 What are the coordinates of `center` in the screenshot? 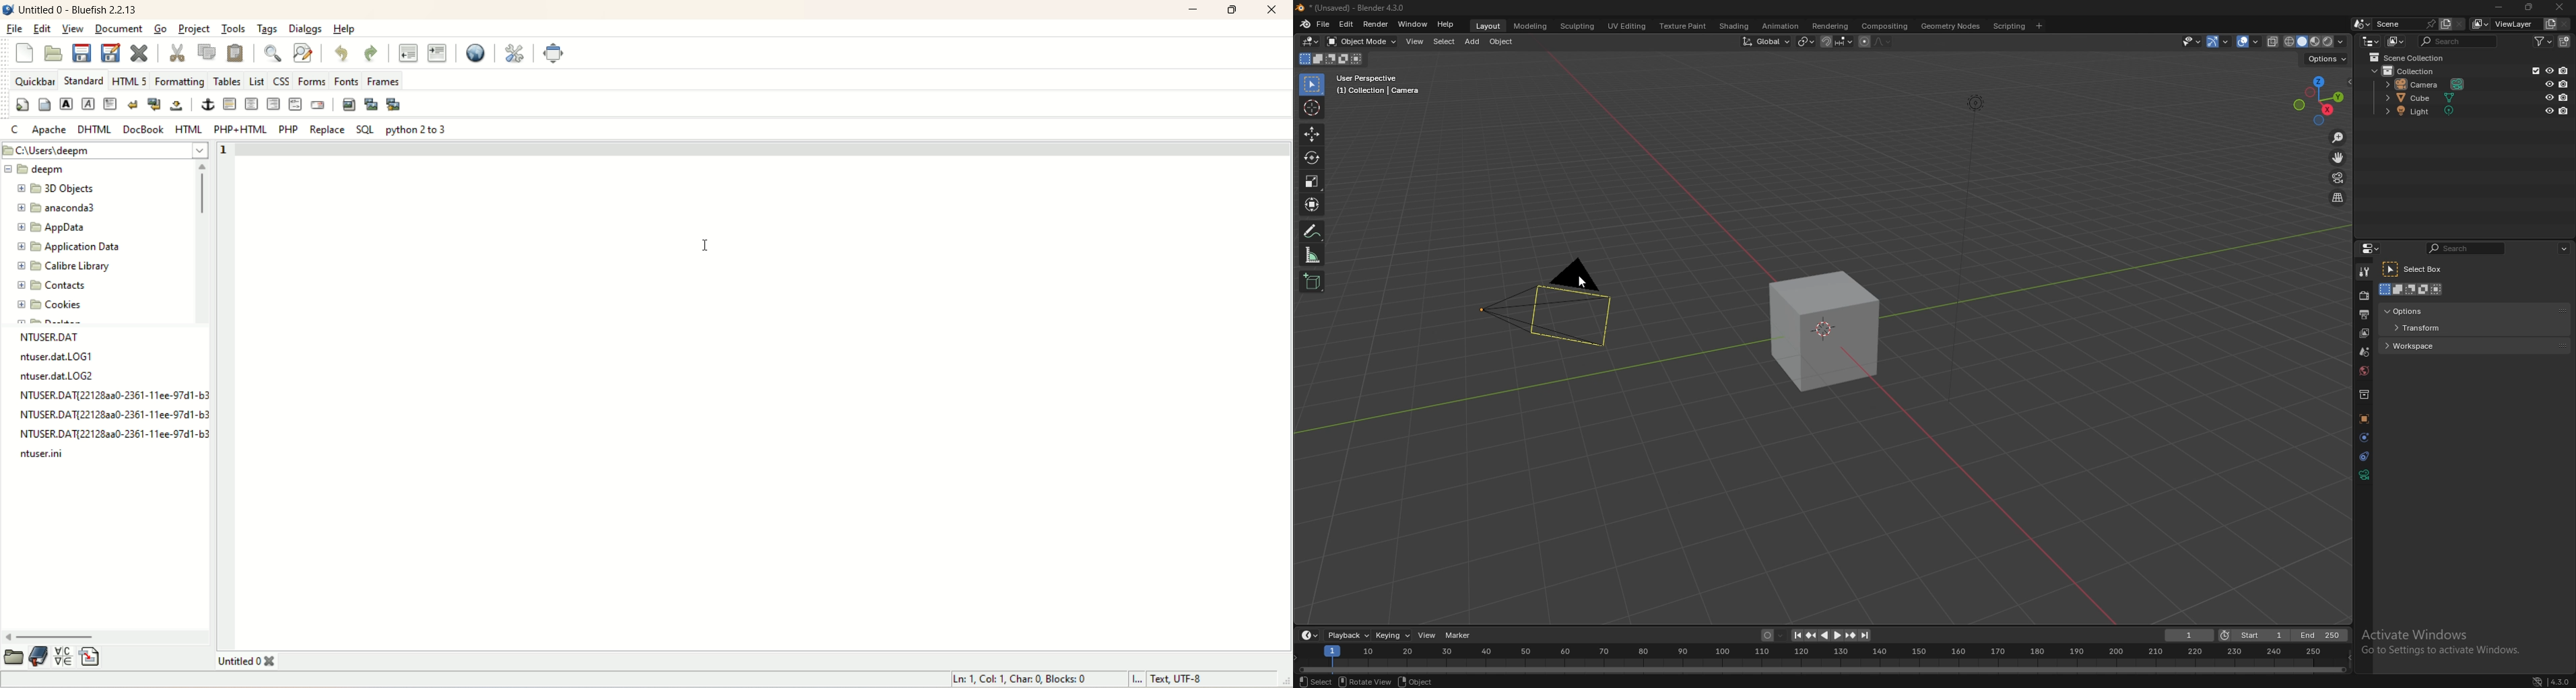 It's located at (251, 104).